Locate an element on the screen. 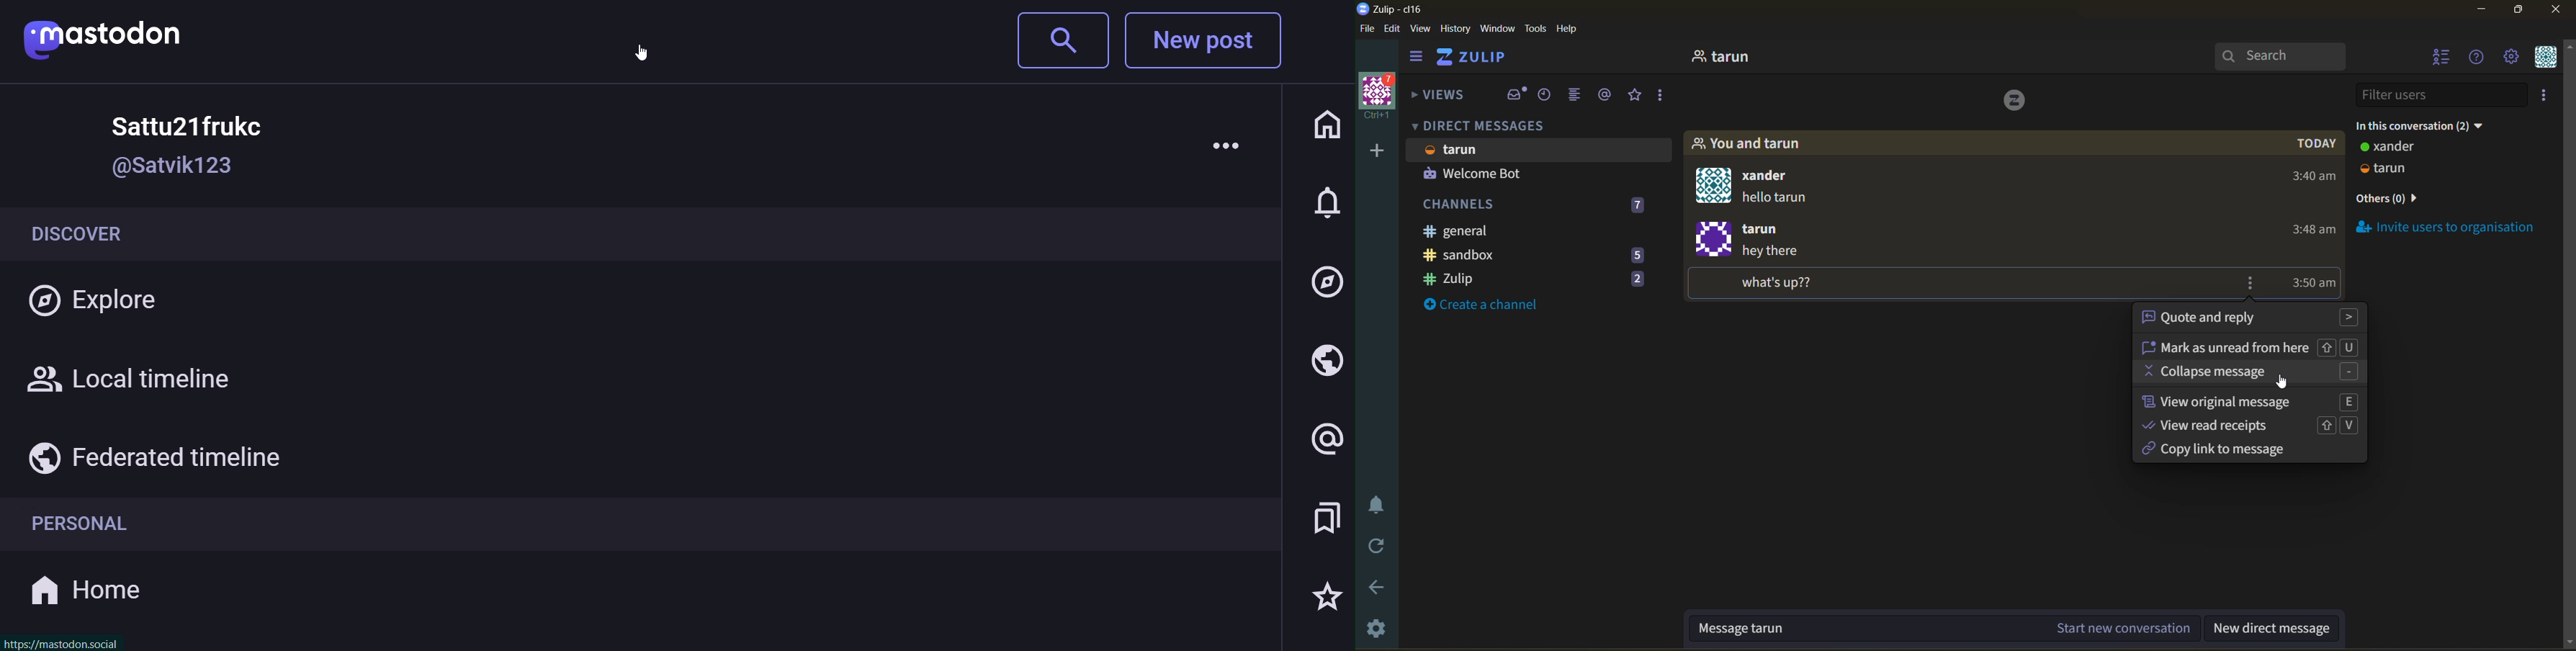 The image size is (2576, 672). home is located at coordinates (1325, 123).